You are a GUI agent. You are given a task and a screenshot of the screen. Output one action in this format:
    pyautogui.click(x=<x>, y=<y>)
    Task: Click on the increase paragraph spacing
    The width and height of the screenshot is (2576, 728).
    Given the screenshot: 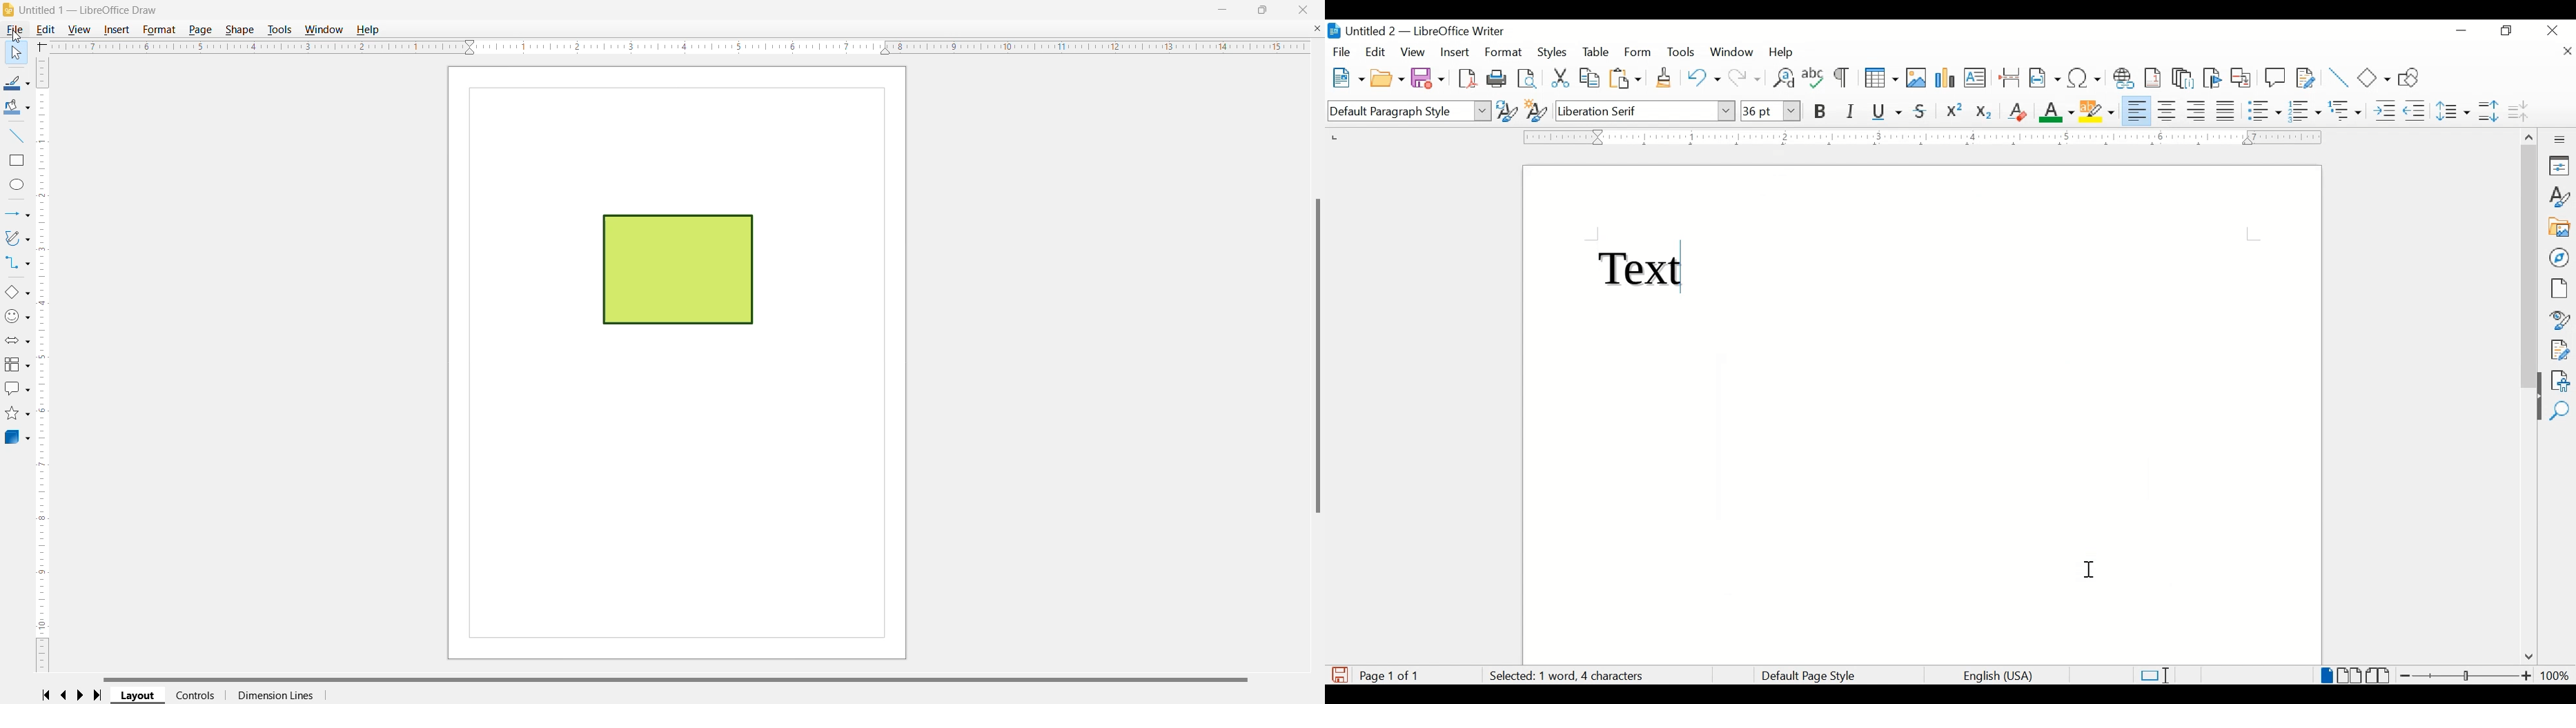 What is the action you would take?
    pyautogui.click(x=2488, y=111)
    